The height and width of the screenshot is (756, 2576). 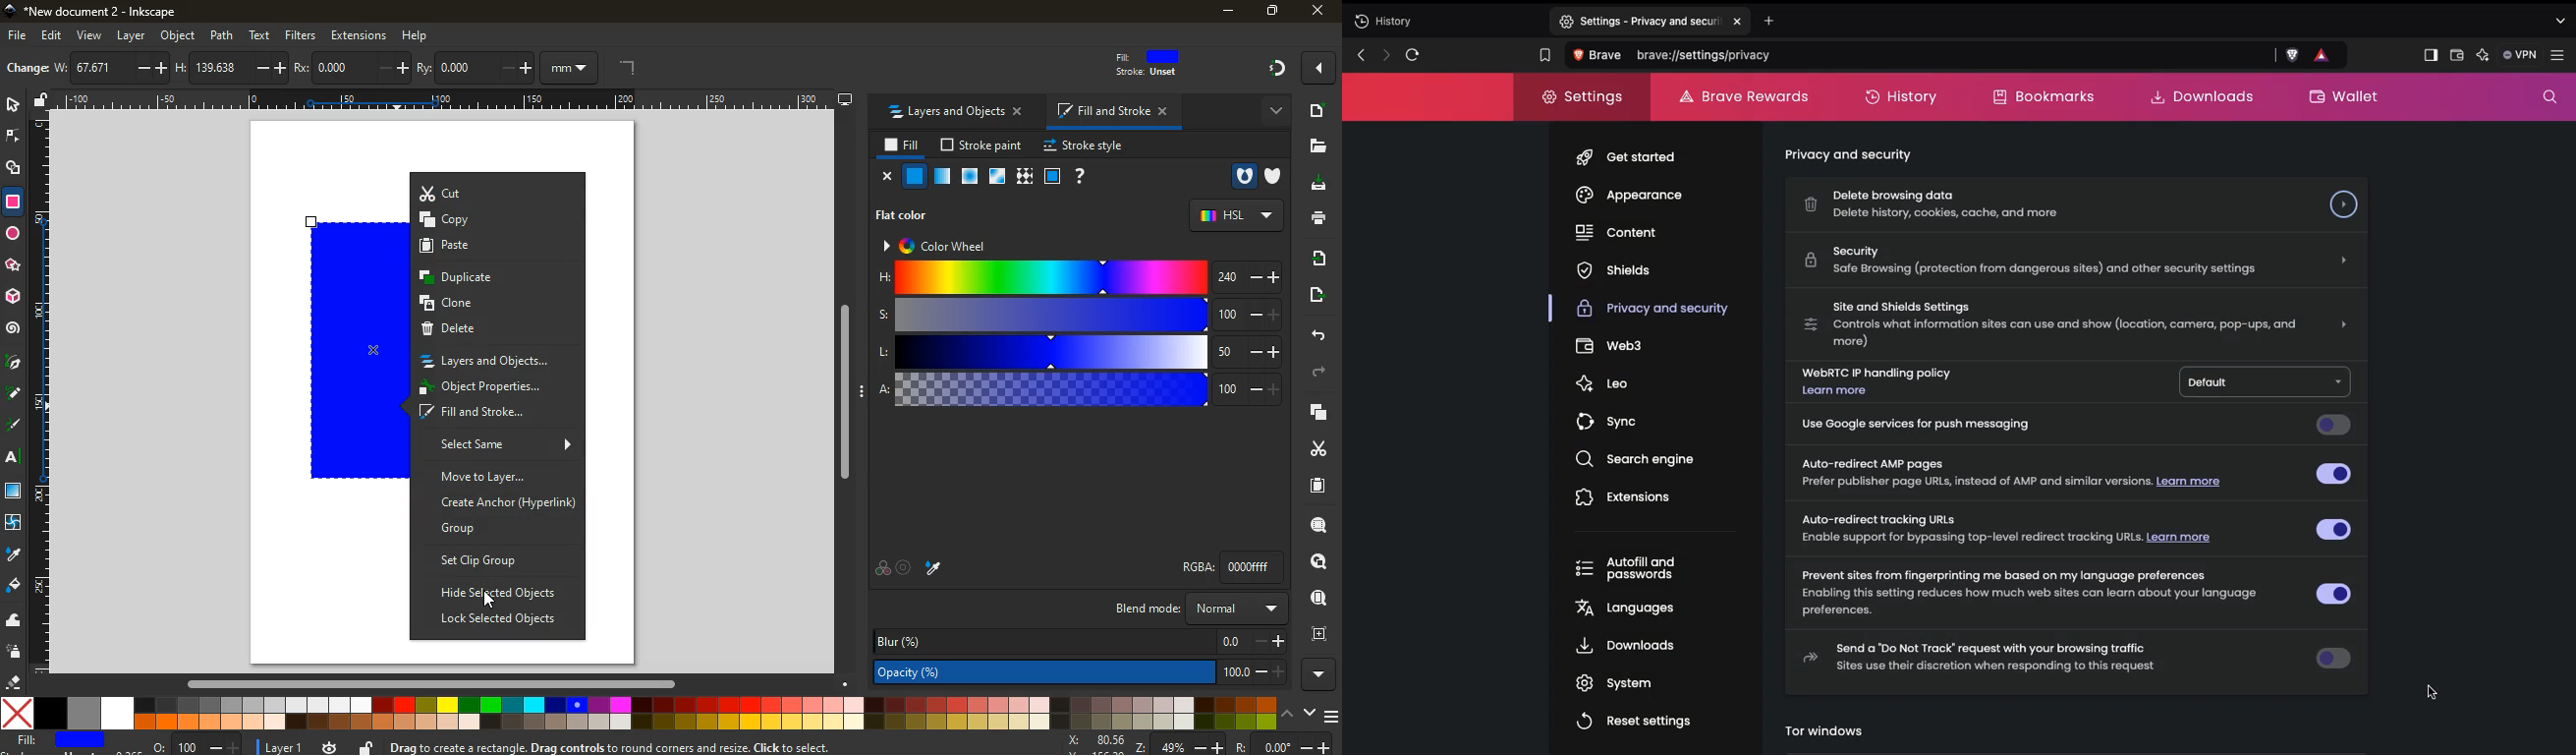 I want to click on New tab, so click(x=1444, y=23).